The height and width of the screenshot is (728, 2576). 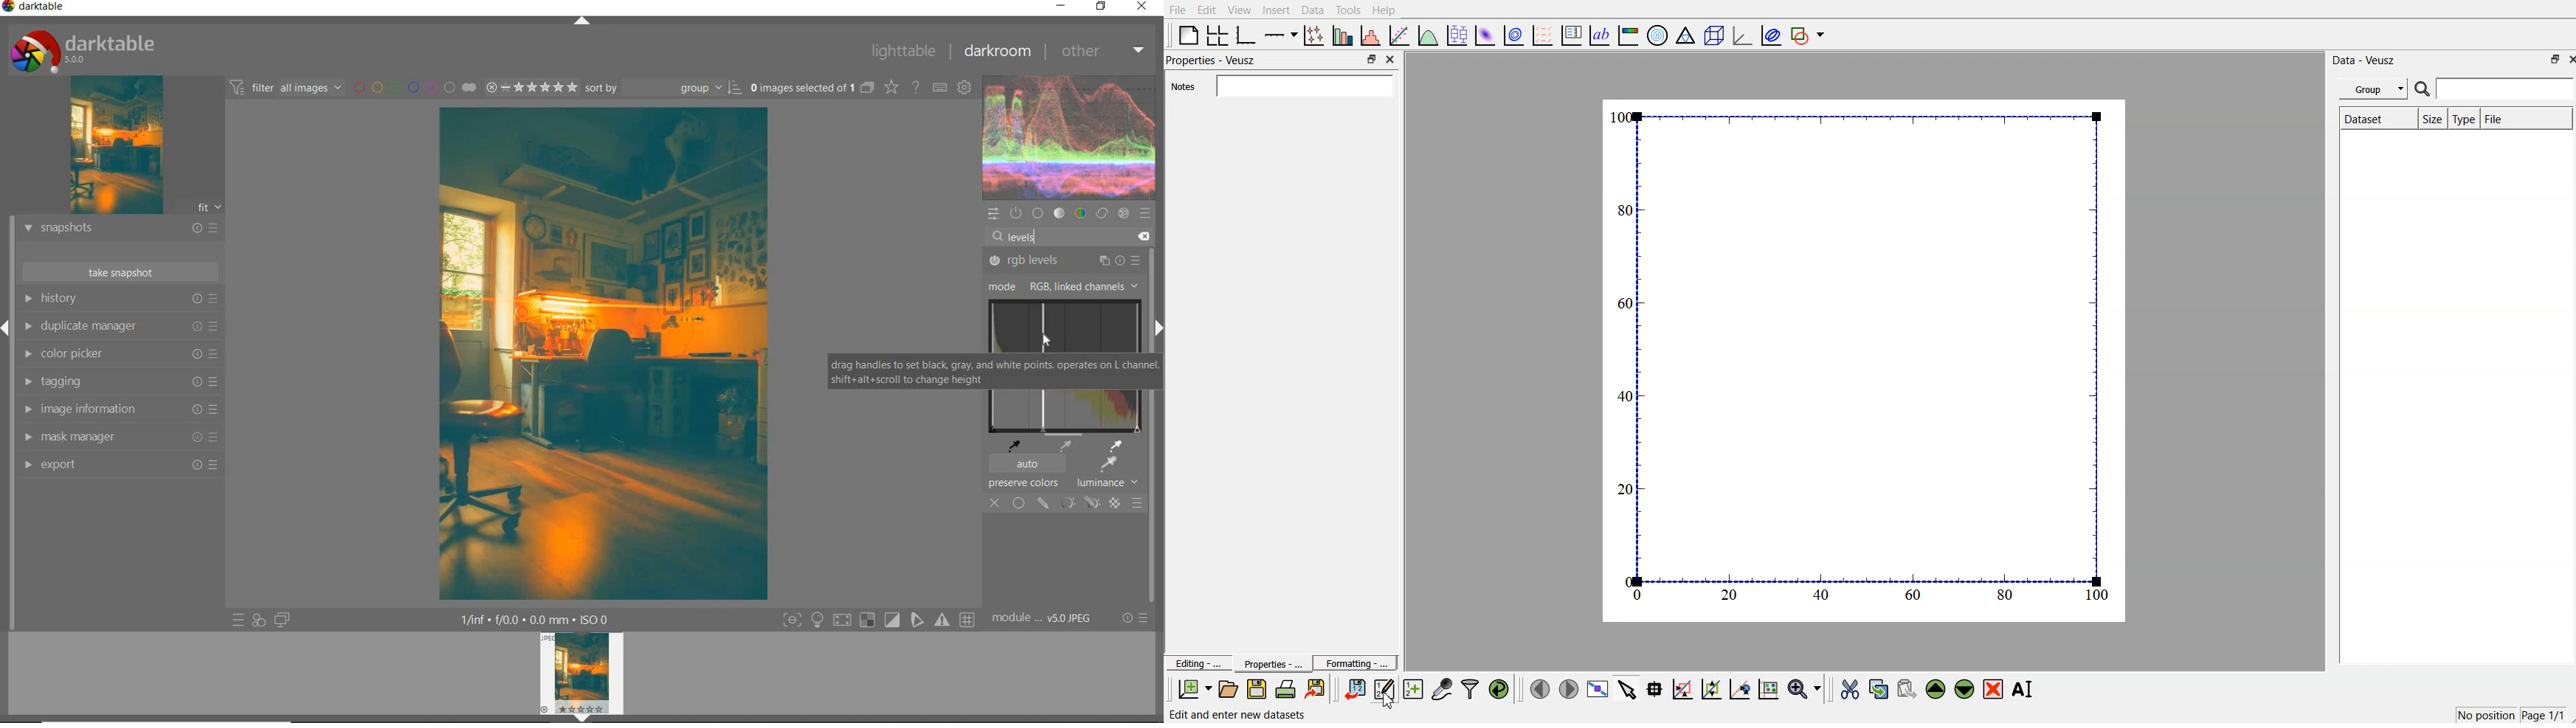 What do you see at coordinates (2023, 689) in the screenshot?
I see `rename the selected widget` at bounding box center [2023, 689].